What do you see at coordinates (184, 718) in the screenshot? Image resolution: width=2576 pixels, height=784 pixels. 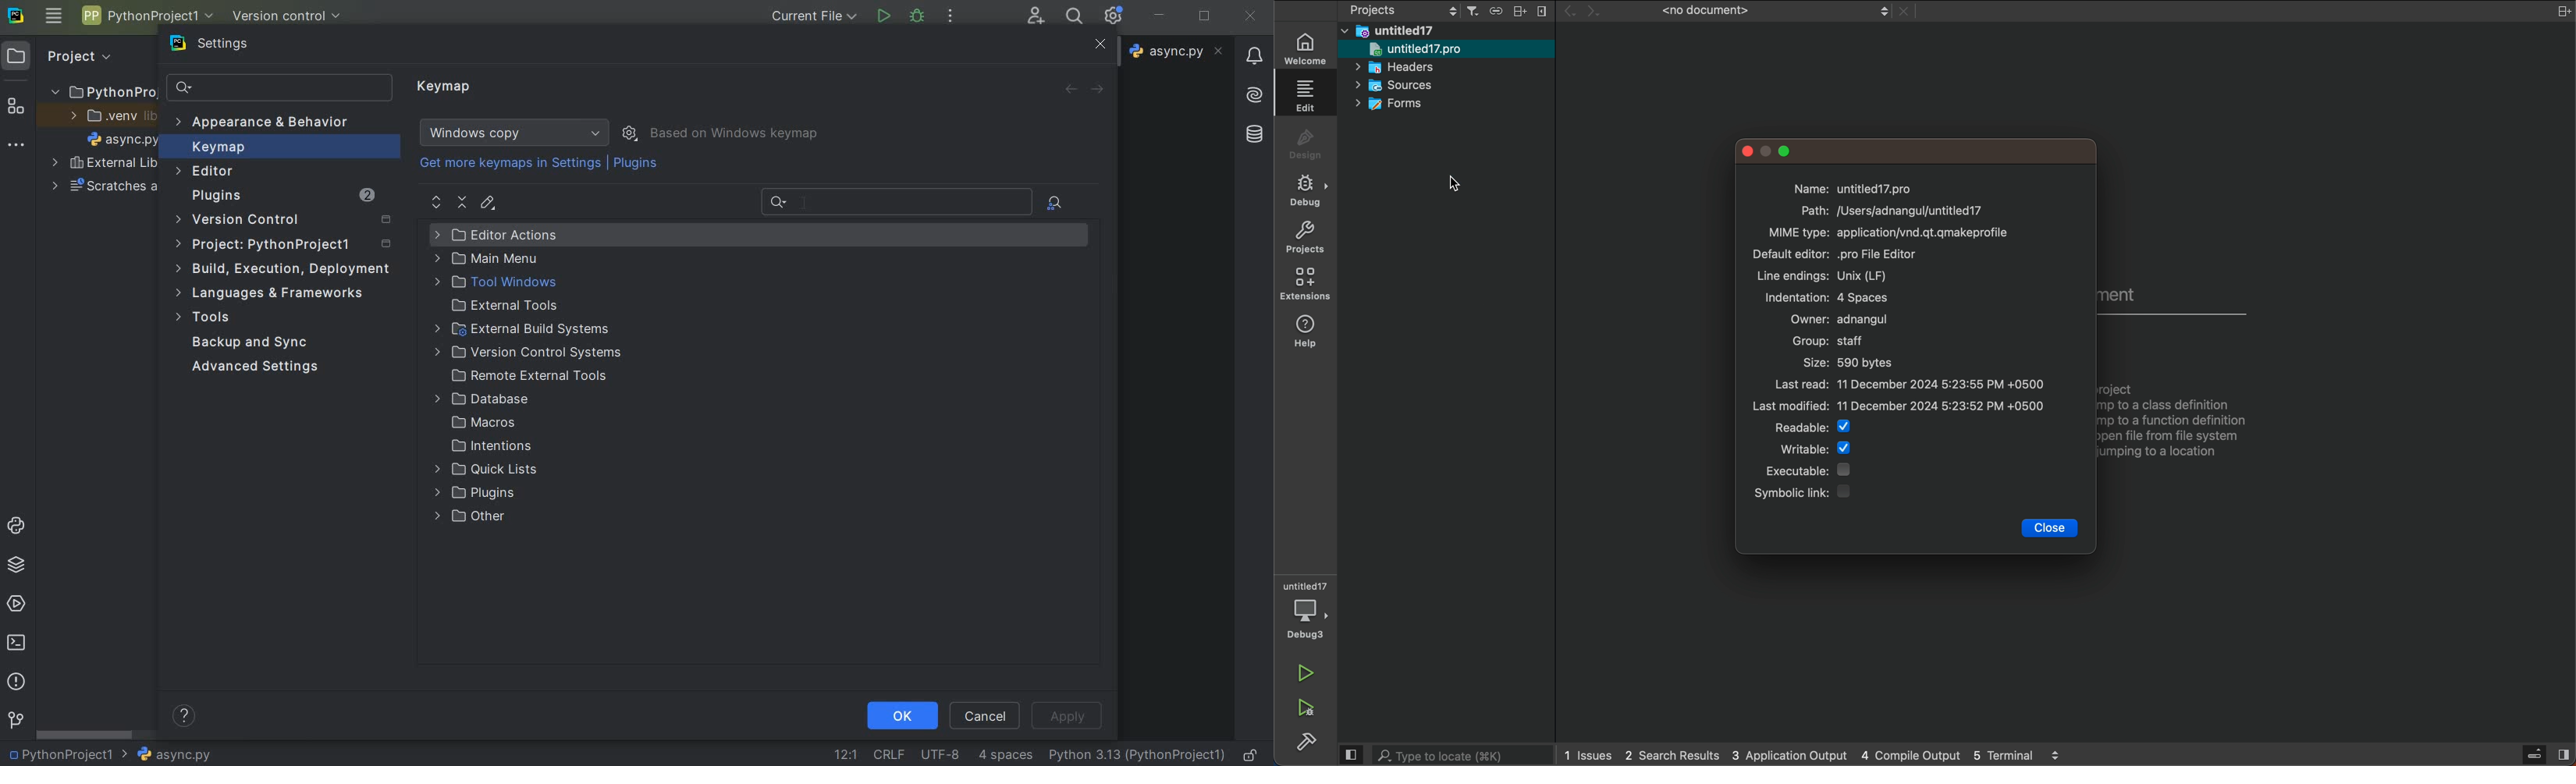 I see `show help contents` at bounding box center [184, 718].